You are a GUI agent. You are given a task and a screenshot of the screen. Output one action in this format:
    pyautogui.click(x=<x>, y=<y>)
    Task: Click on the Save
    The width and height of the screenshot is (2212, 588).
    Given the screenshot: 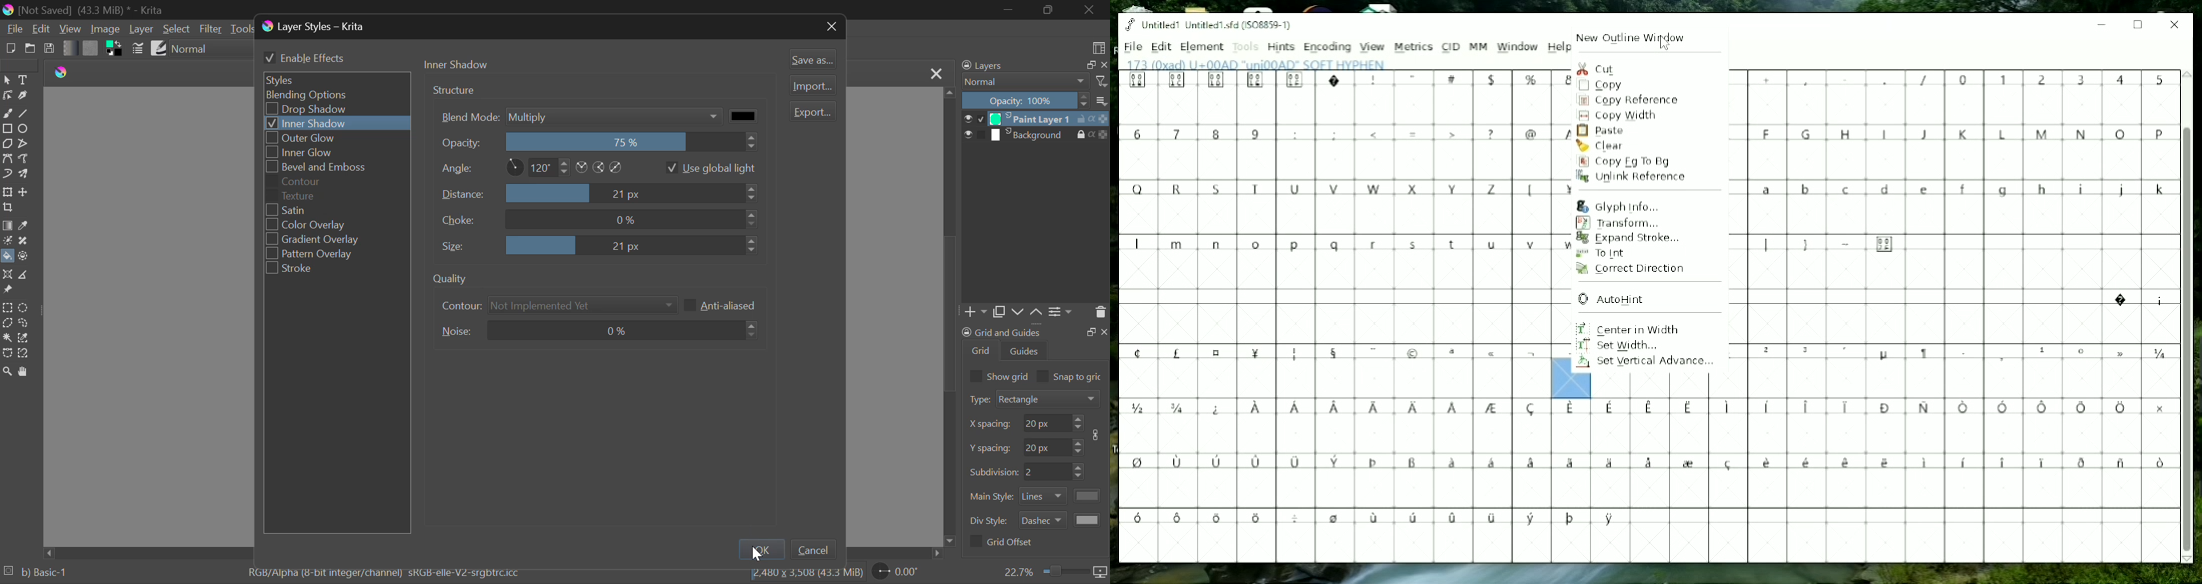 What is the action you would take?
    pyautogui.click(x=50, y=50)
    